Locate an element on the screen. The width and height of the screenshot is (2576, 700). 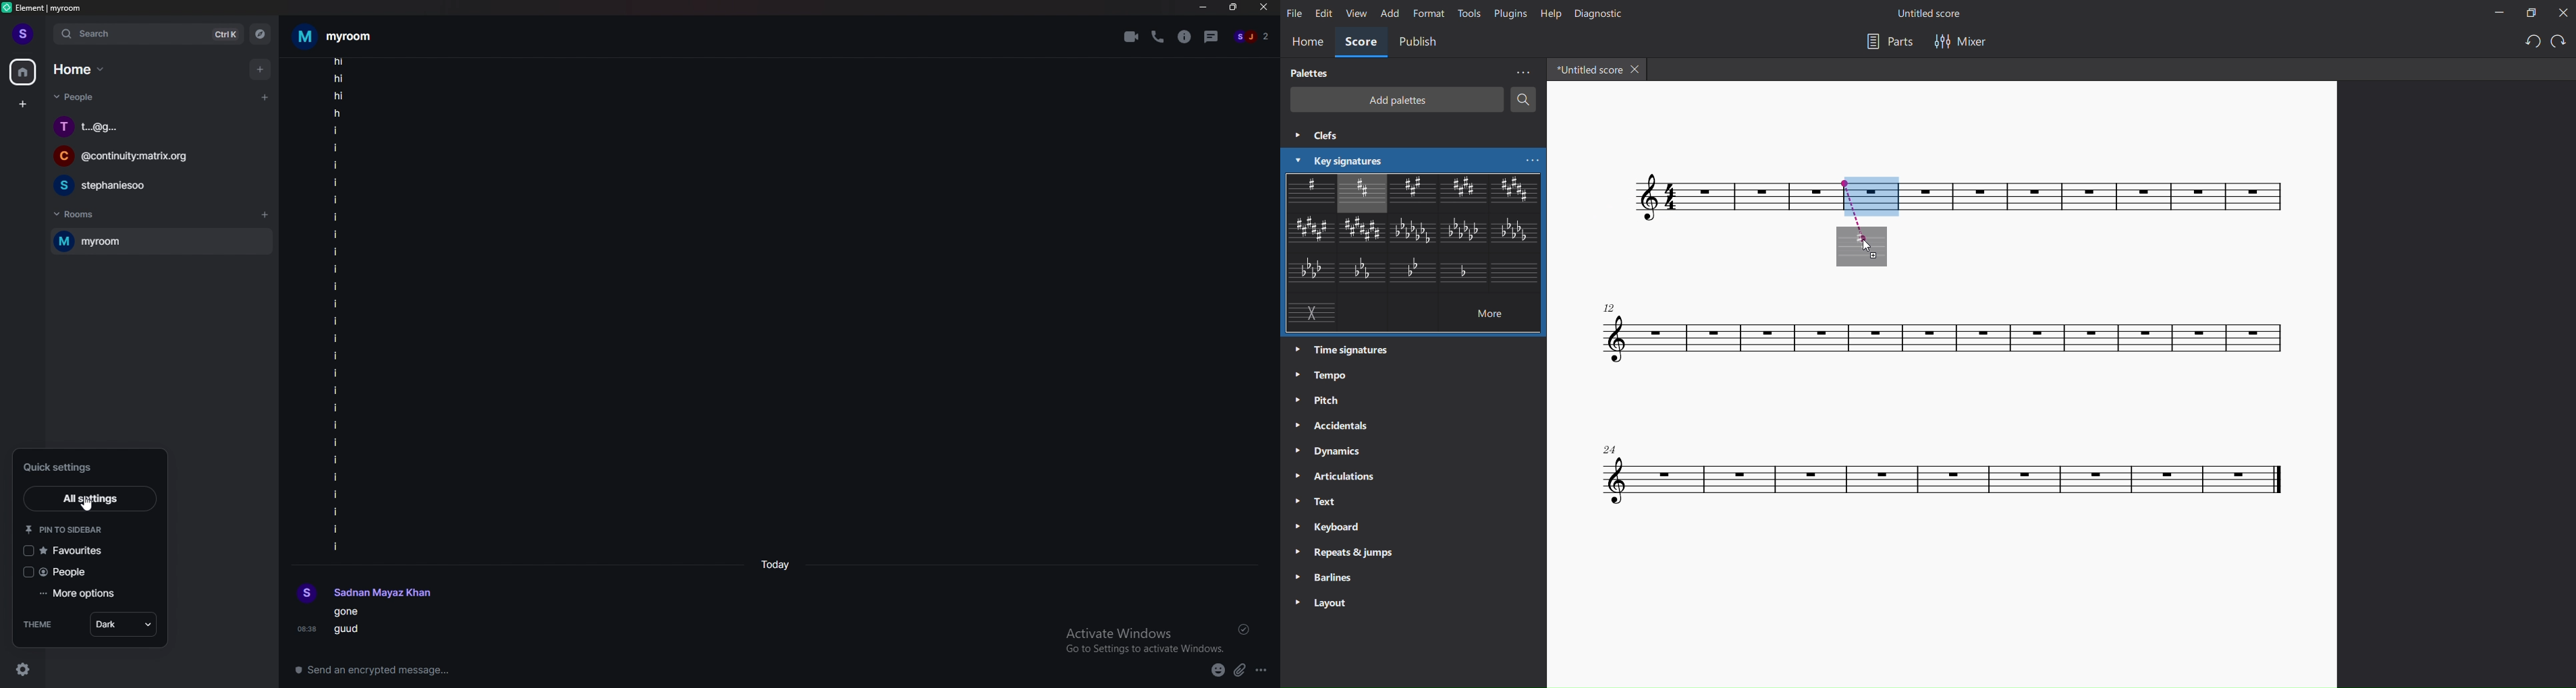
all settings is located at coordinates (89, 499).